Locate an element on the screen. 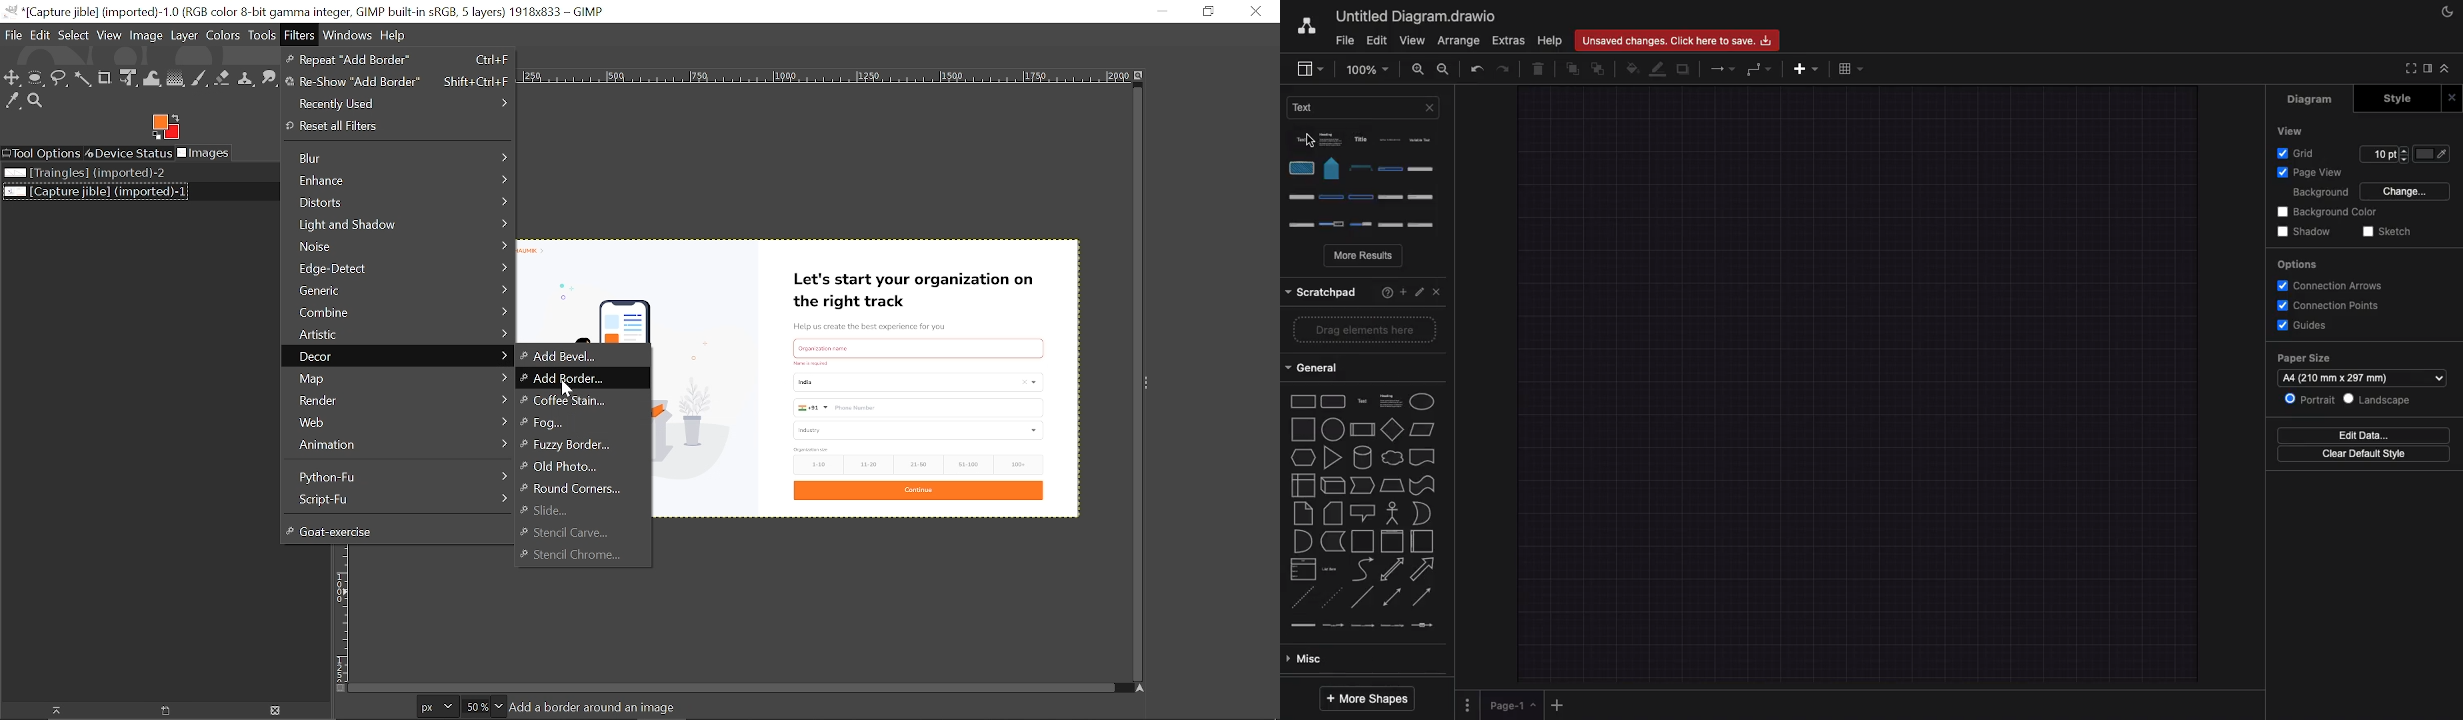 This screenshot has width=2464, height=728. Diagram is located at coordinates (2318, 100).